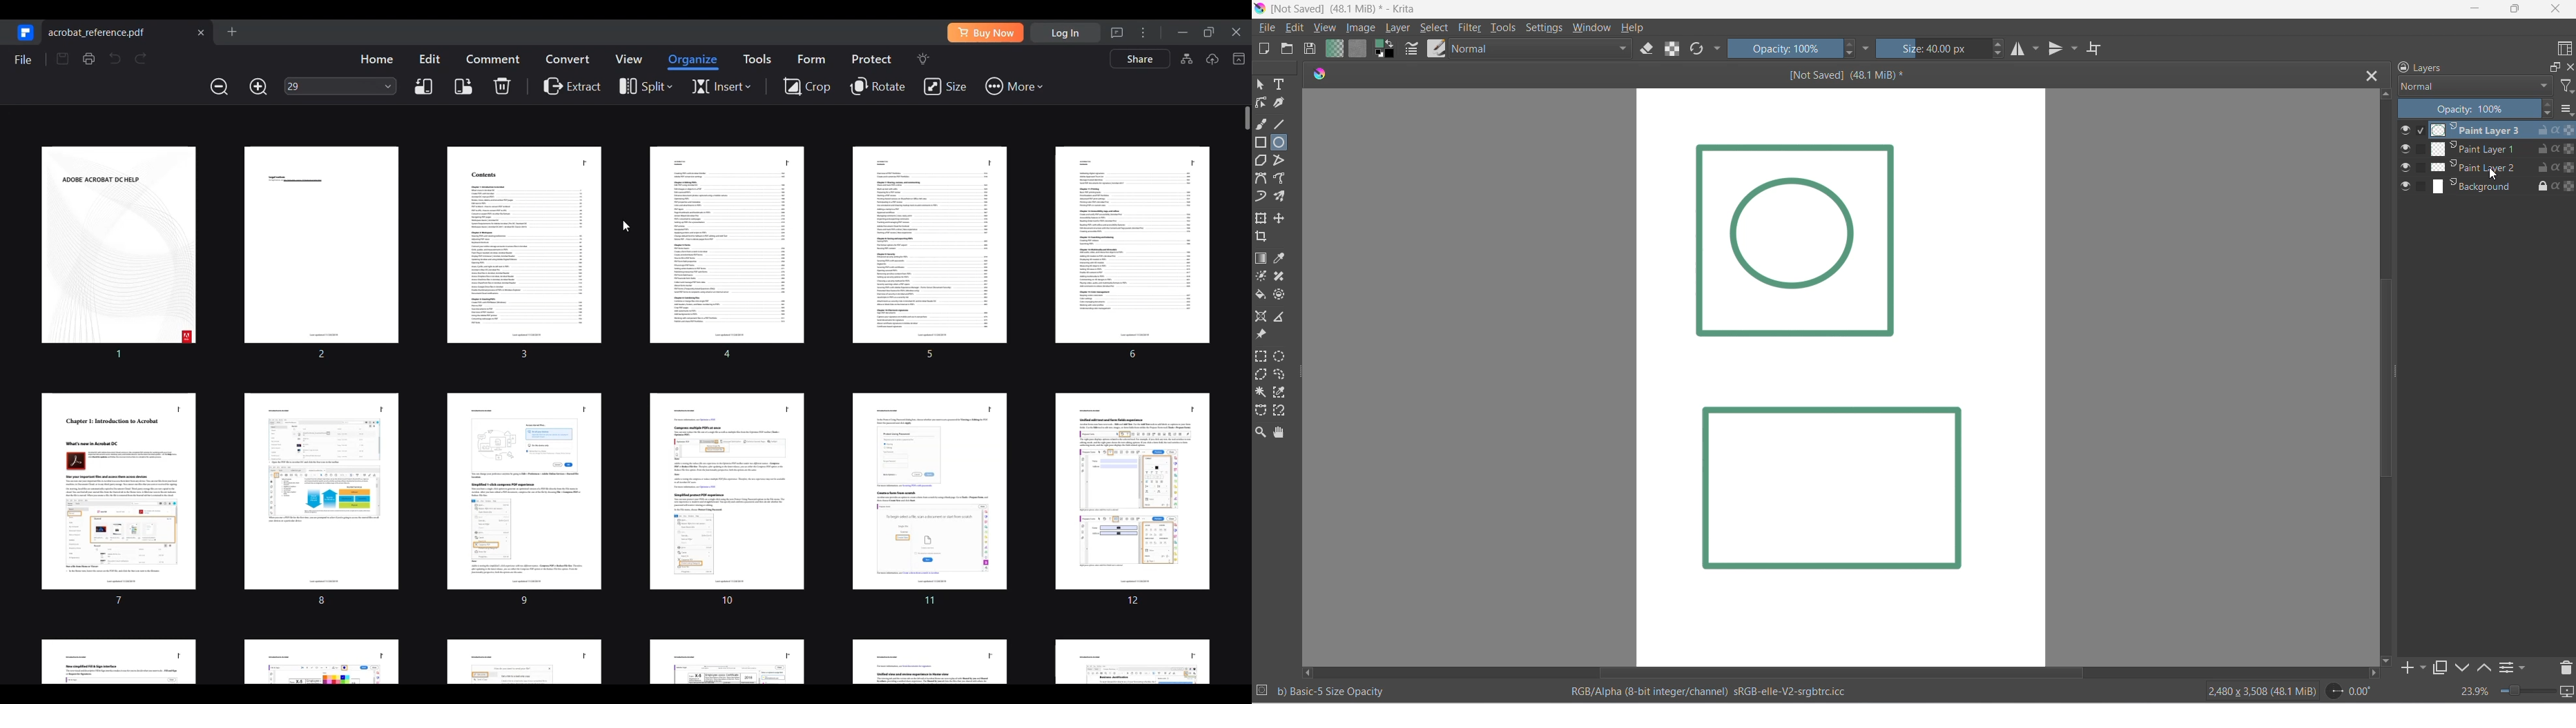  I want to click on tools, so click(1504, 28).